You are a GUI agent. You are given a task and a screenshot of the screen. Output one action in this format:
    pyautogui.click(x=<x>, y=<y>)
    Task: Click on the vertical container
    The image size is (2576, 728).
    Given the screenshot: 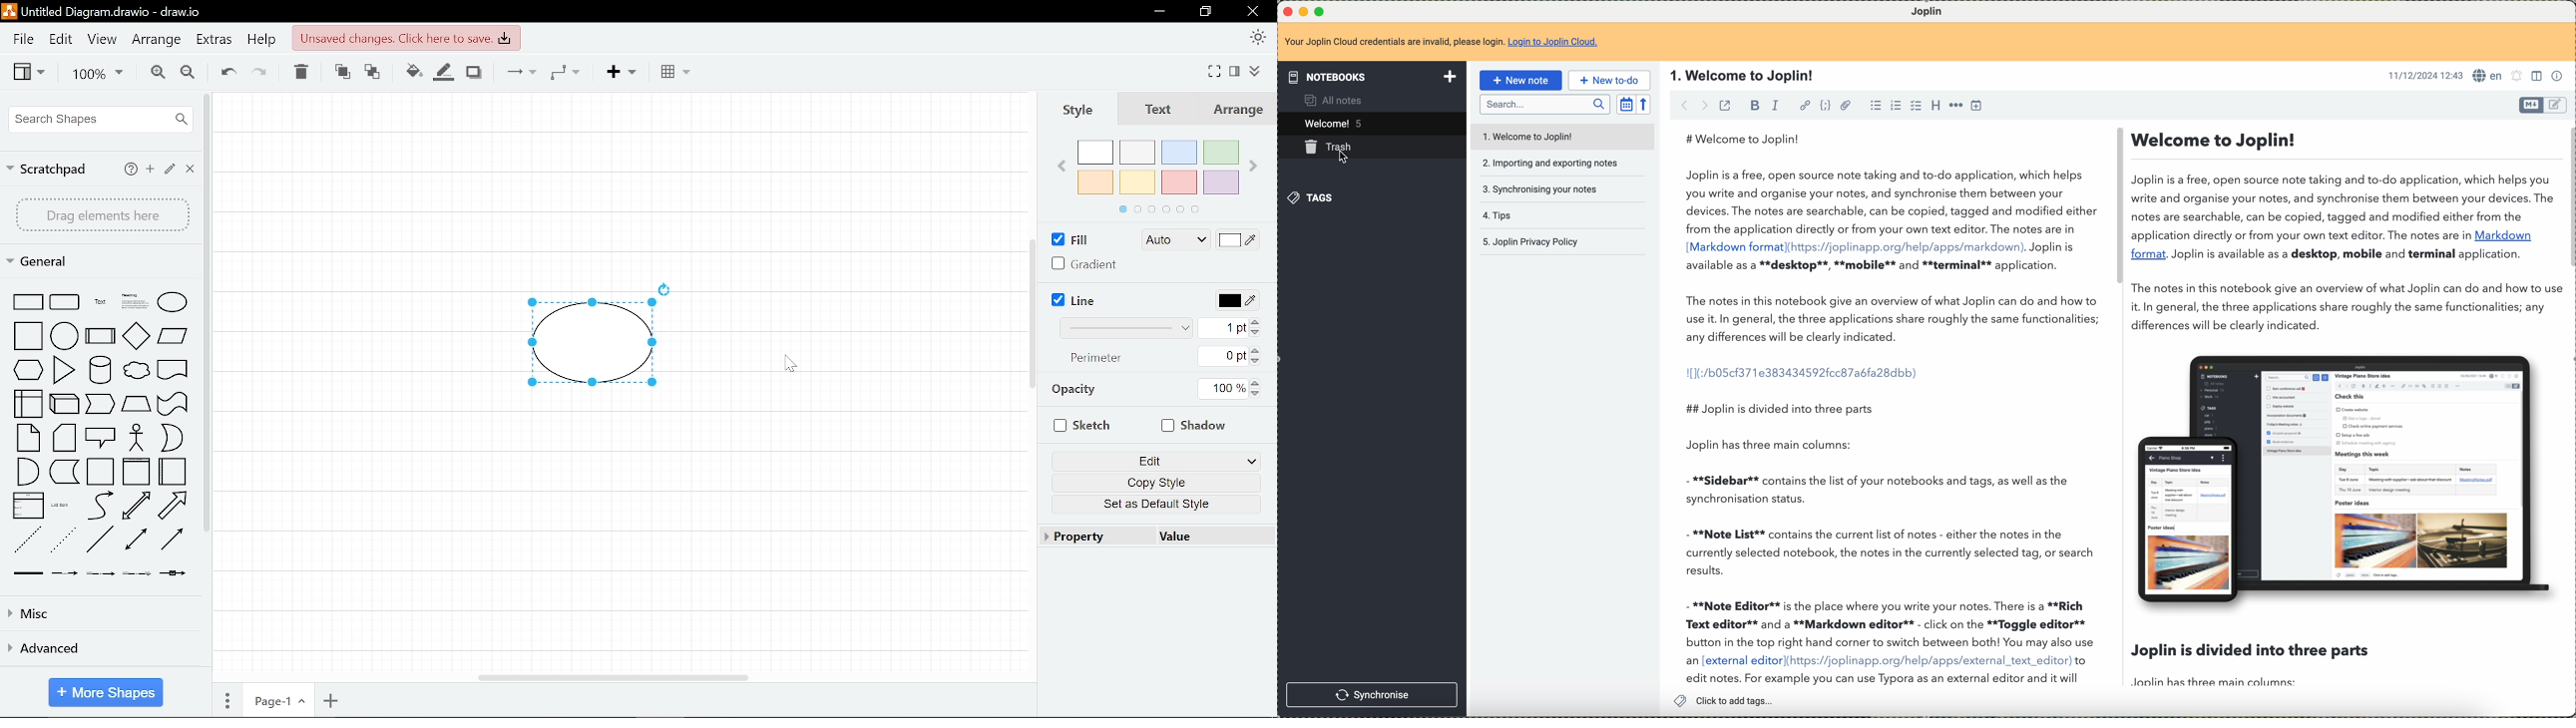 What is the action you would take?
    pyautogui.click(x=135, y=472)
    